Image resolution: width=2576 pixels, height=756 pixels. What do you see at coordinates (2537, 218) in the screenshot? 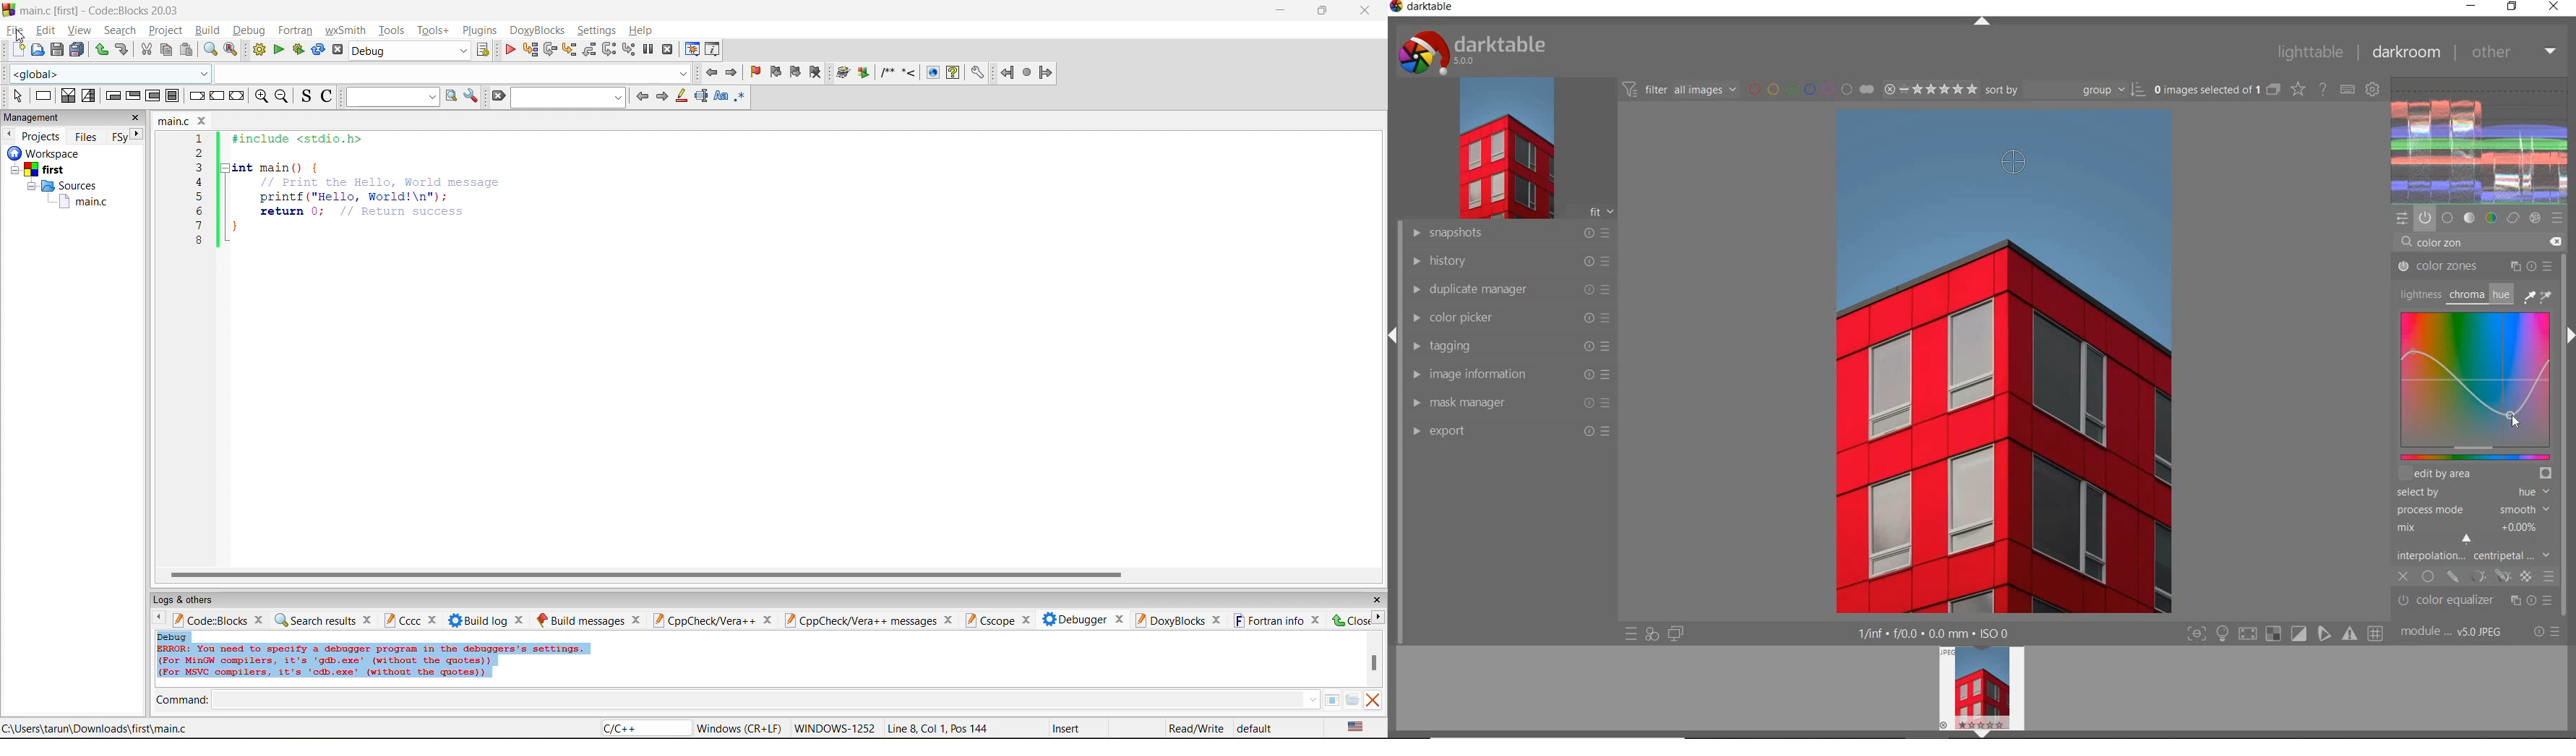
I see `effect` at bounding box center [2537, 218].